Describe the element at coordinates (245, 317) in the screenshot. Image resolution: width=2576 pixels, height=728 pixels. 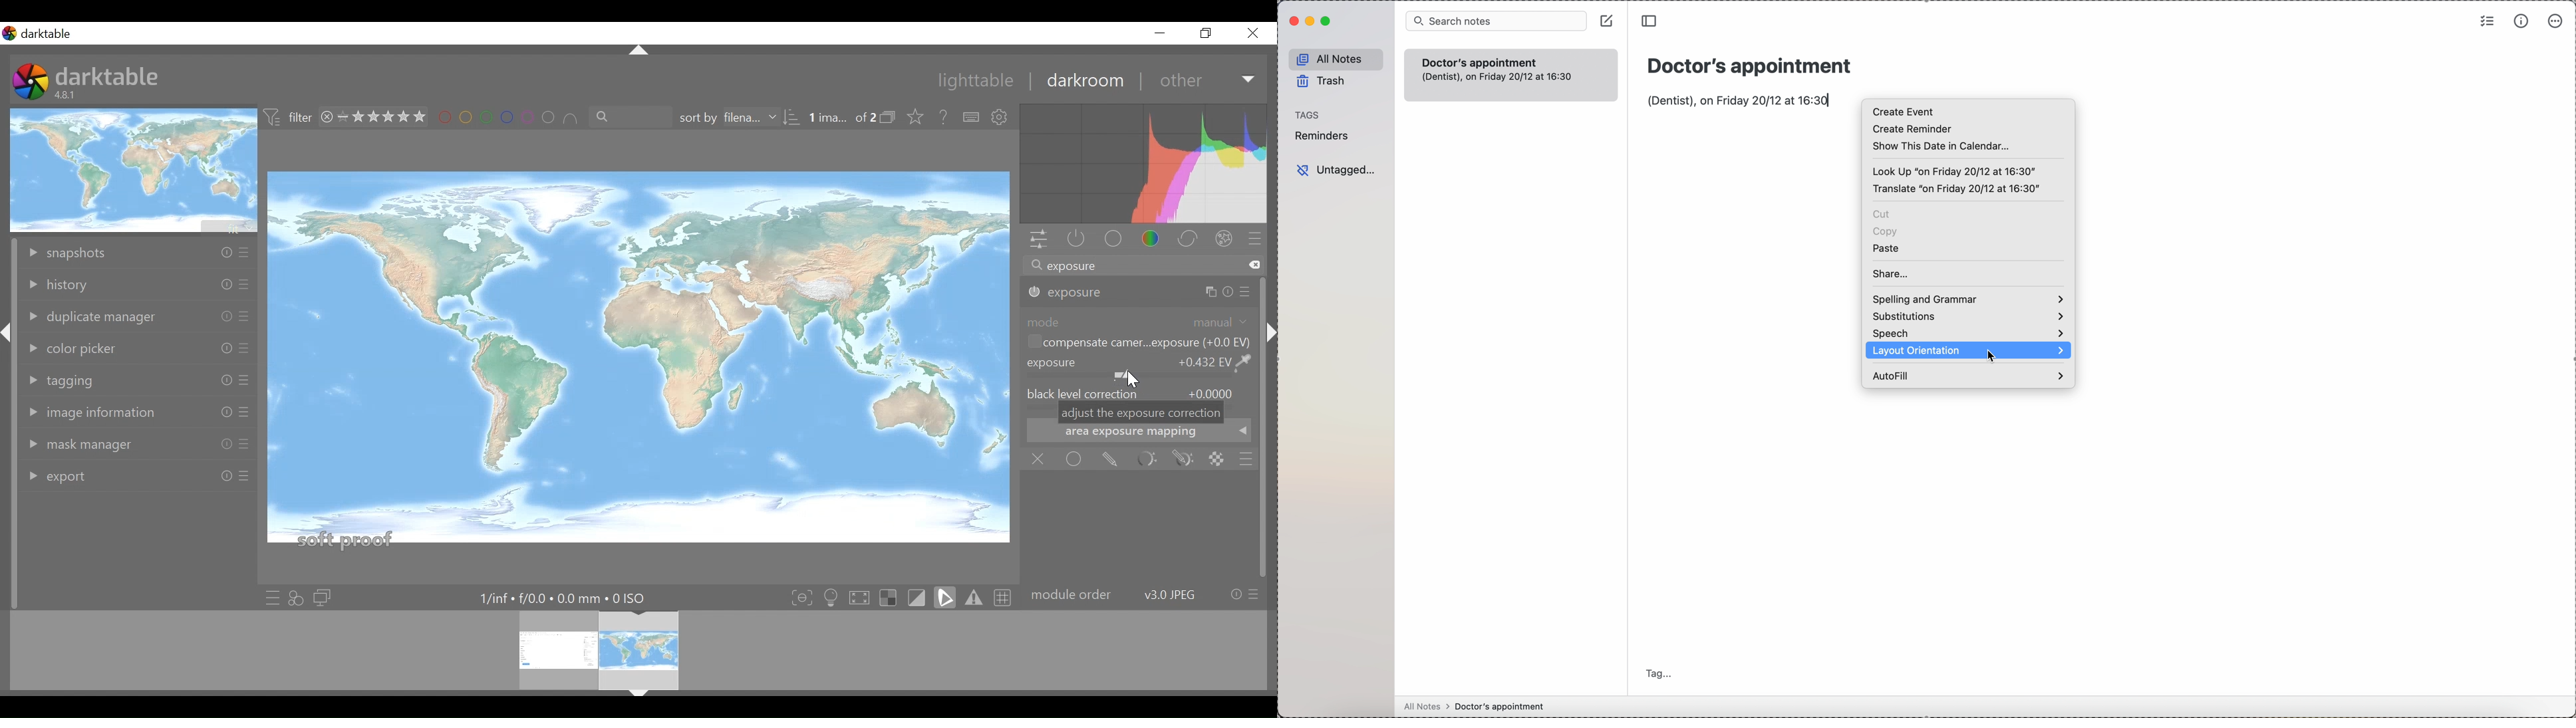
I see `` at that location.